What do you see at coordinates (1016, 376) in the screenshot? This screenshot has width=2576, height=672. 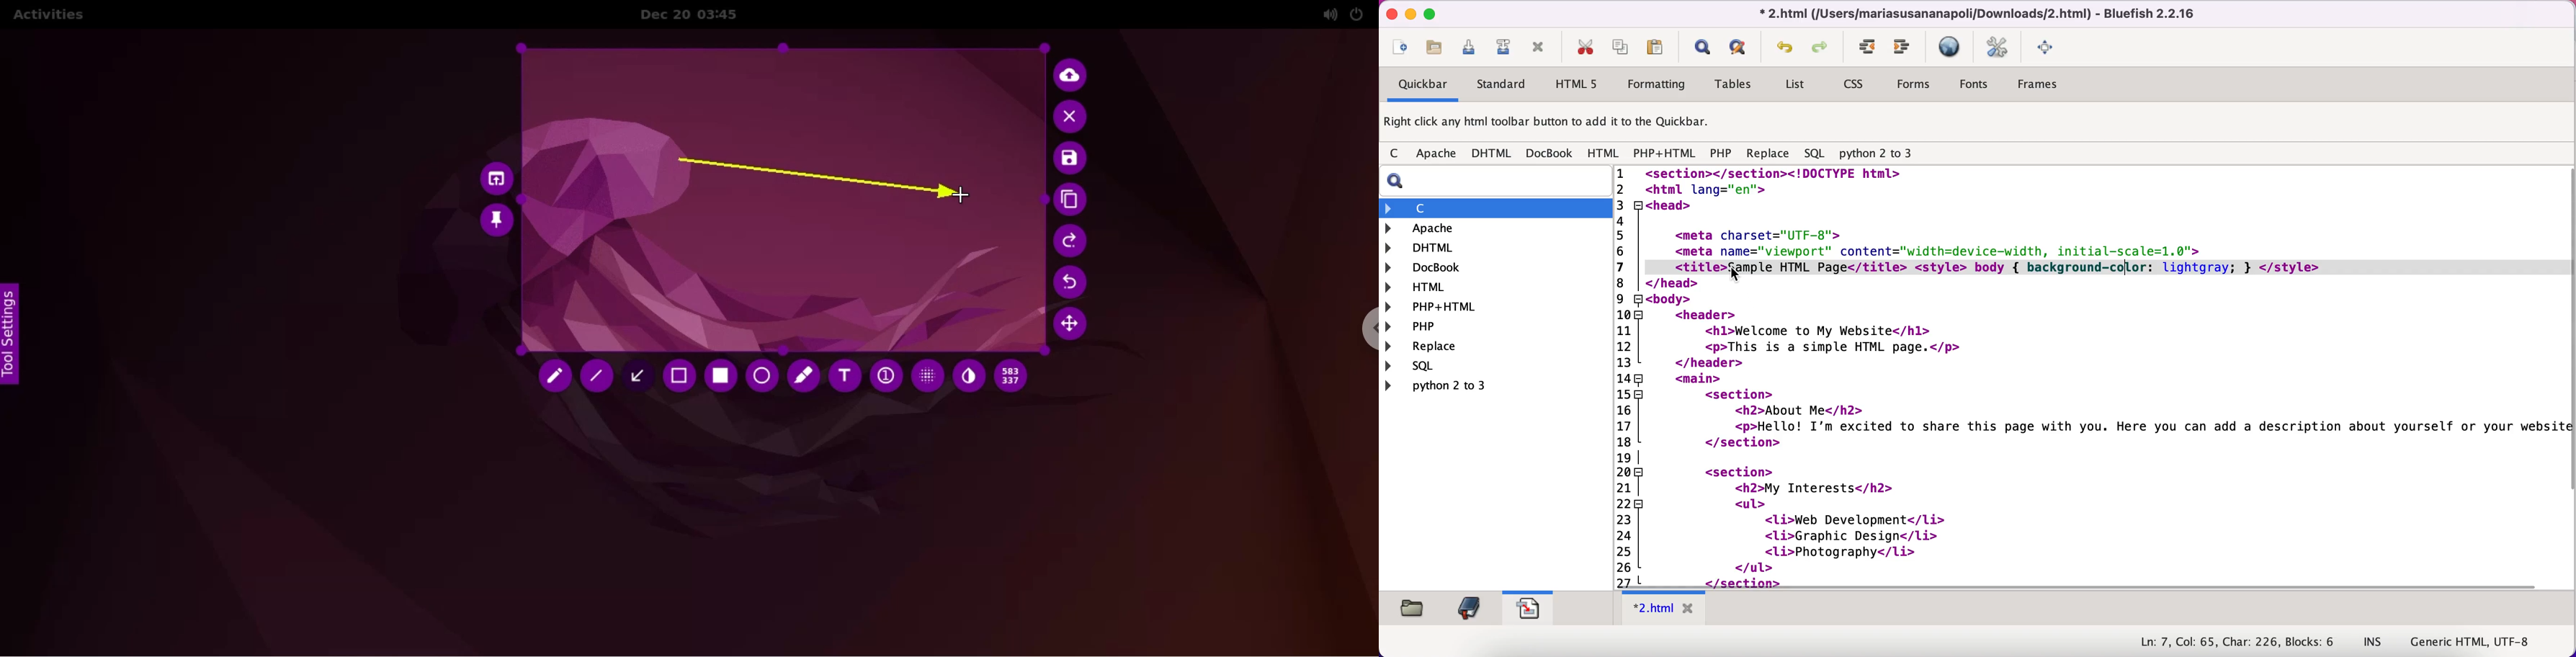 I see `x and y coordinates value` at bounding box center [1016, 376].